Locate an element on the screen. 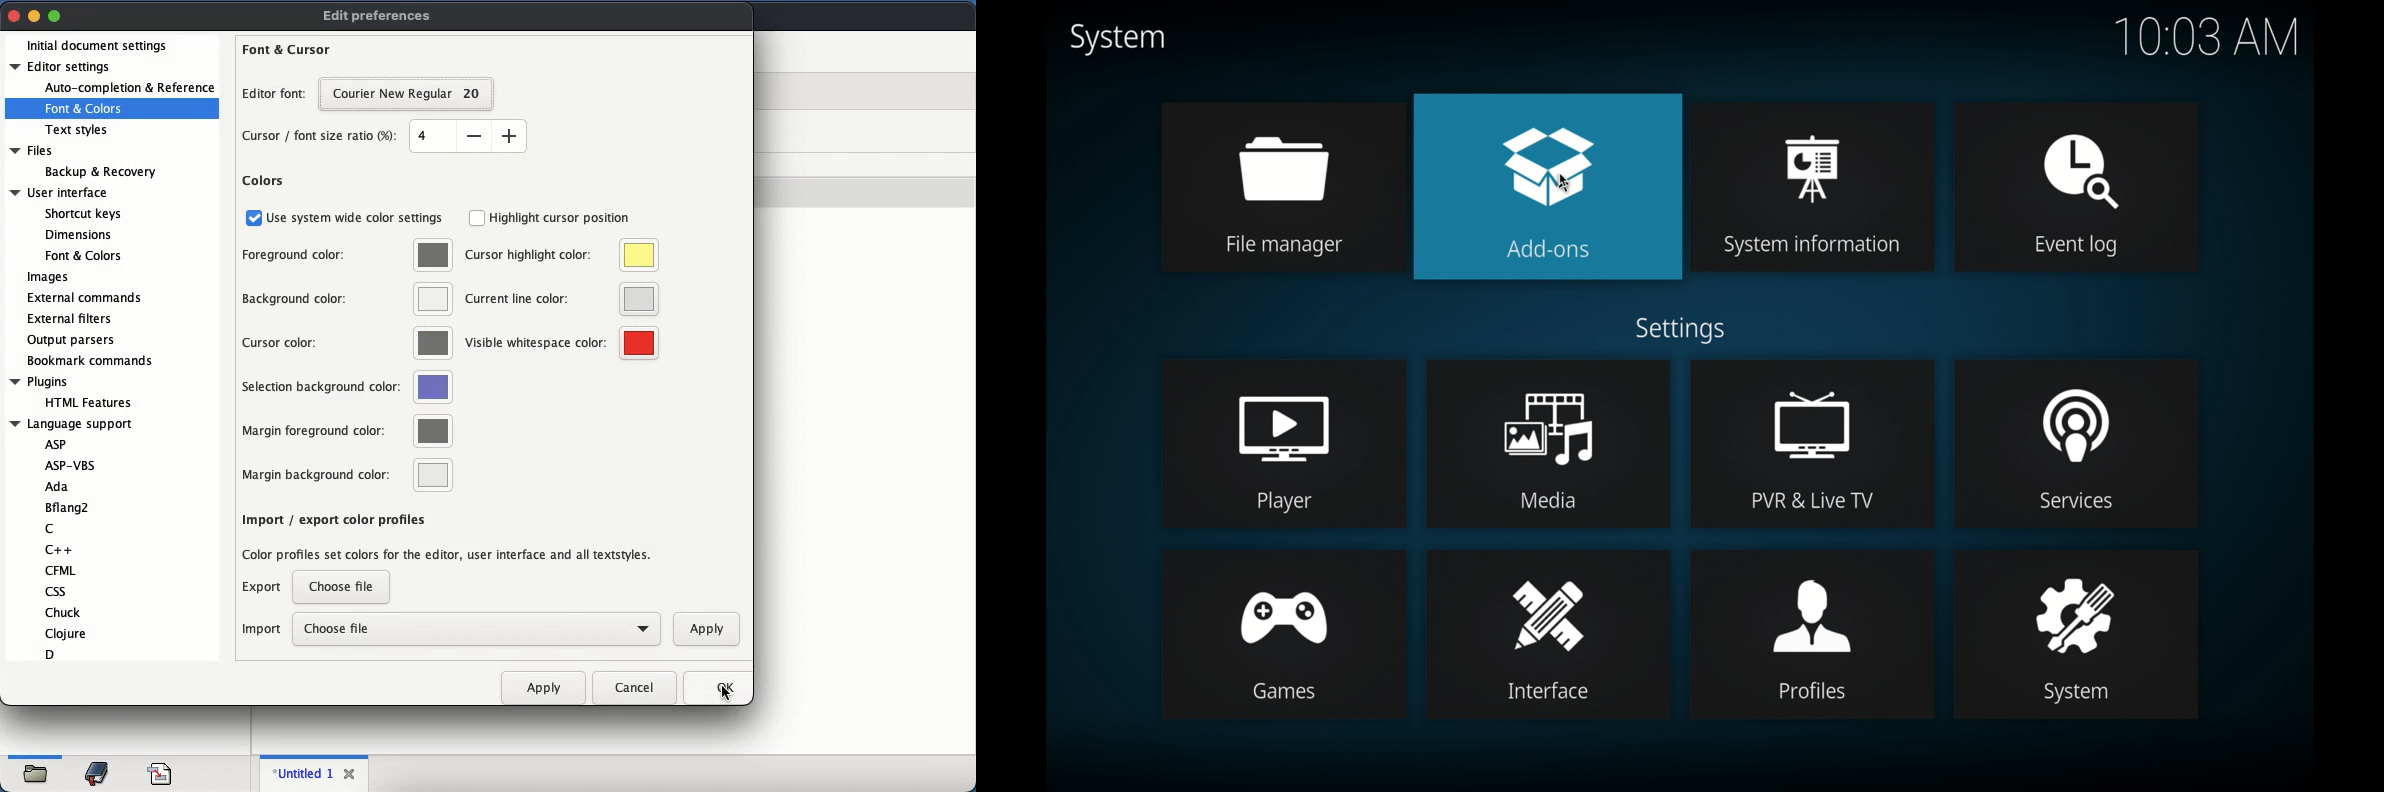 This screenshot has height=812, width=2408. 20 is located at coordinates (475, 93).